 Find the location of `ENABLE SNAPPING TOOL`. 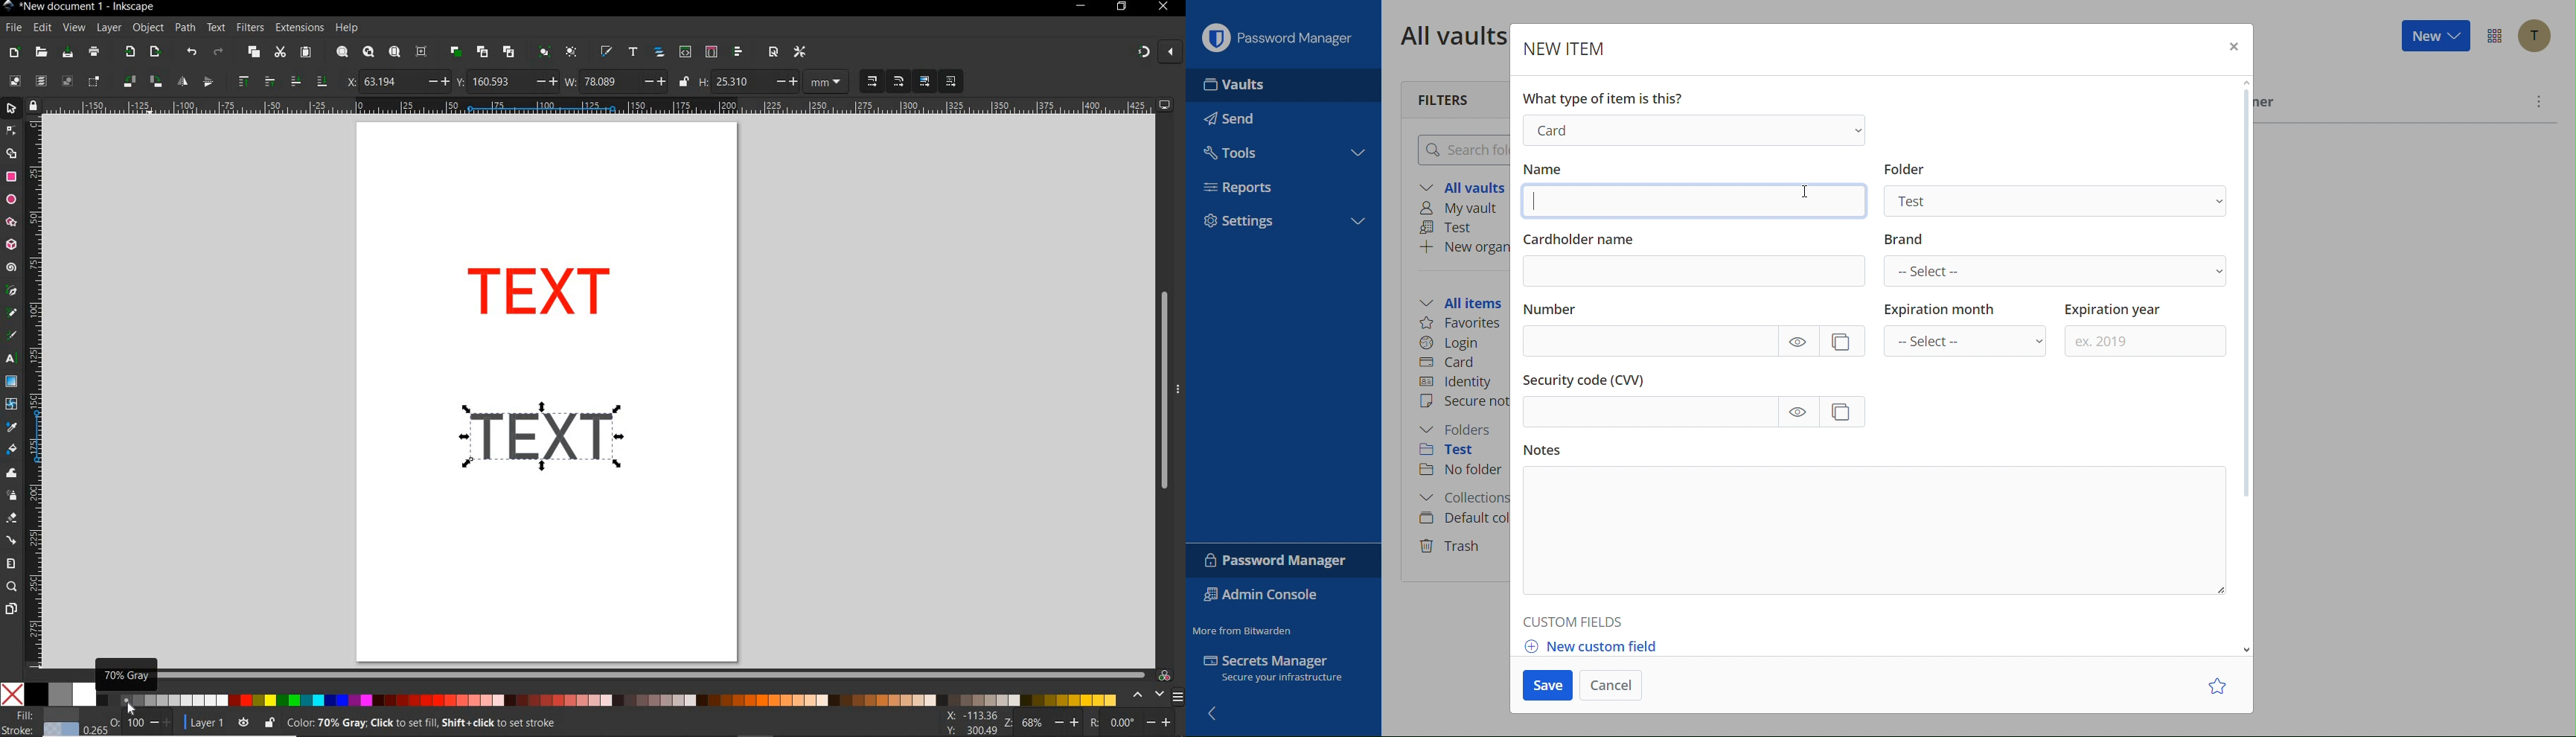

ENABLE SNAPPING TOOL is located at coordinates (1151, 53).